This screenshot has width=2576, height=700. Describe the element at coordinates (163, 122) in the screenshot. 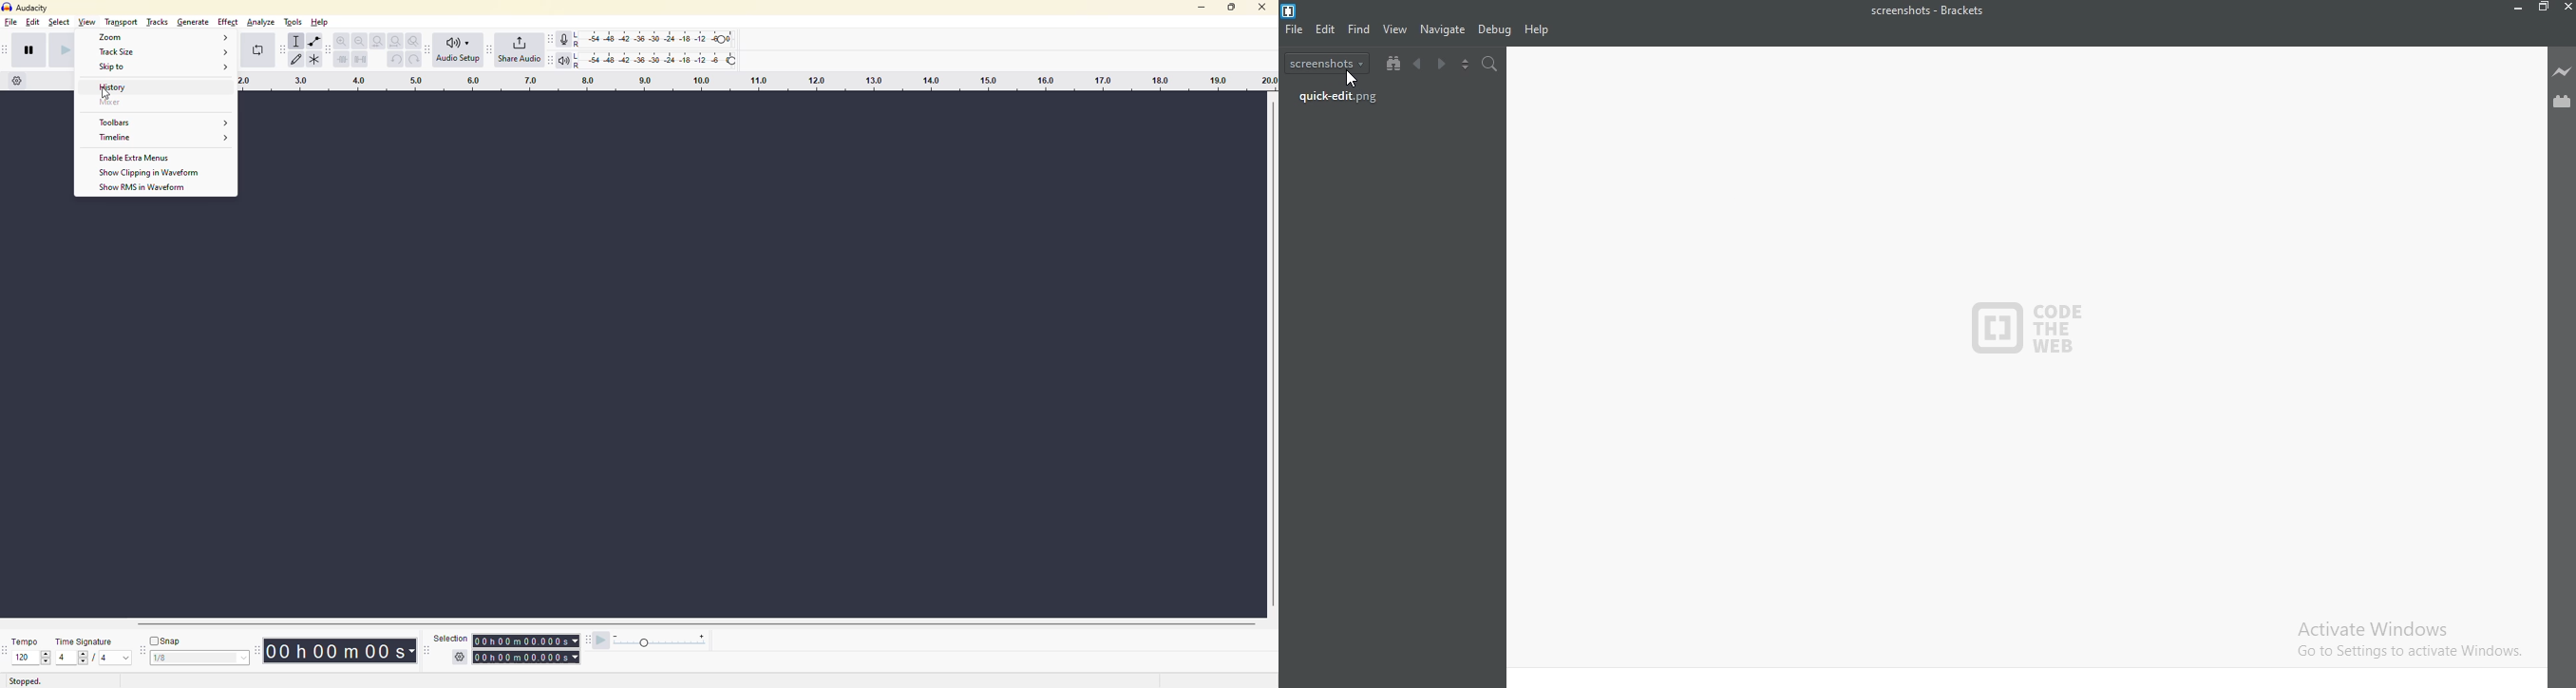

I see `toolbars` at that location.